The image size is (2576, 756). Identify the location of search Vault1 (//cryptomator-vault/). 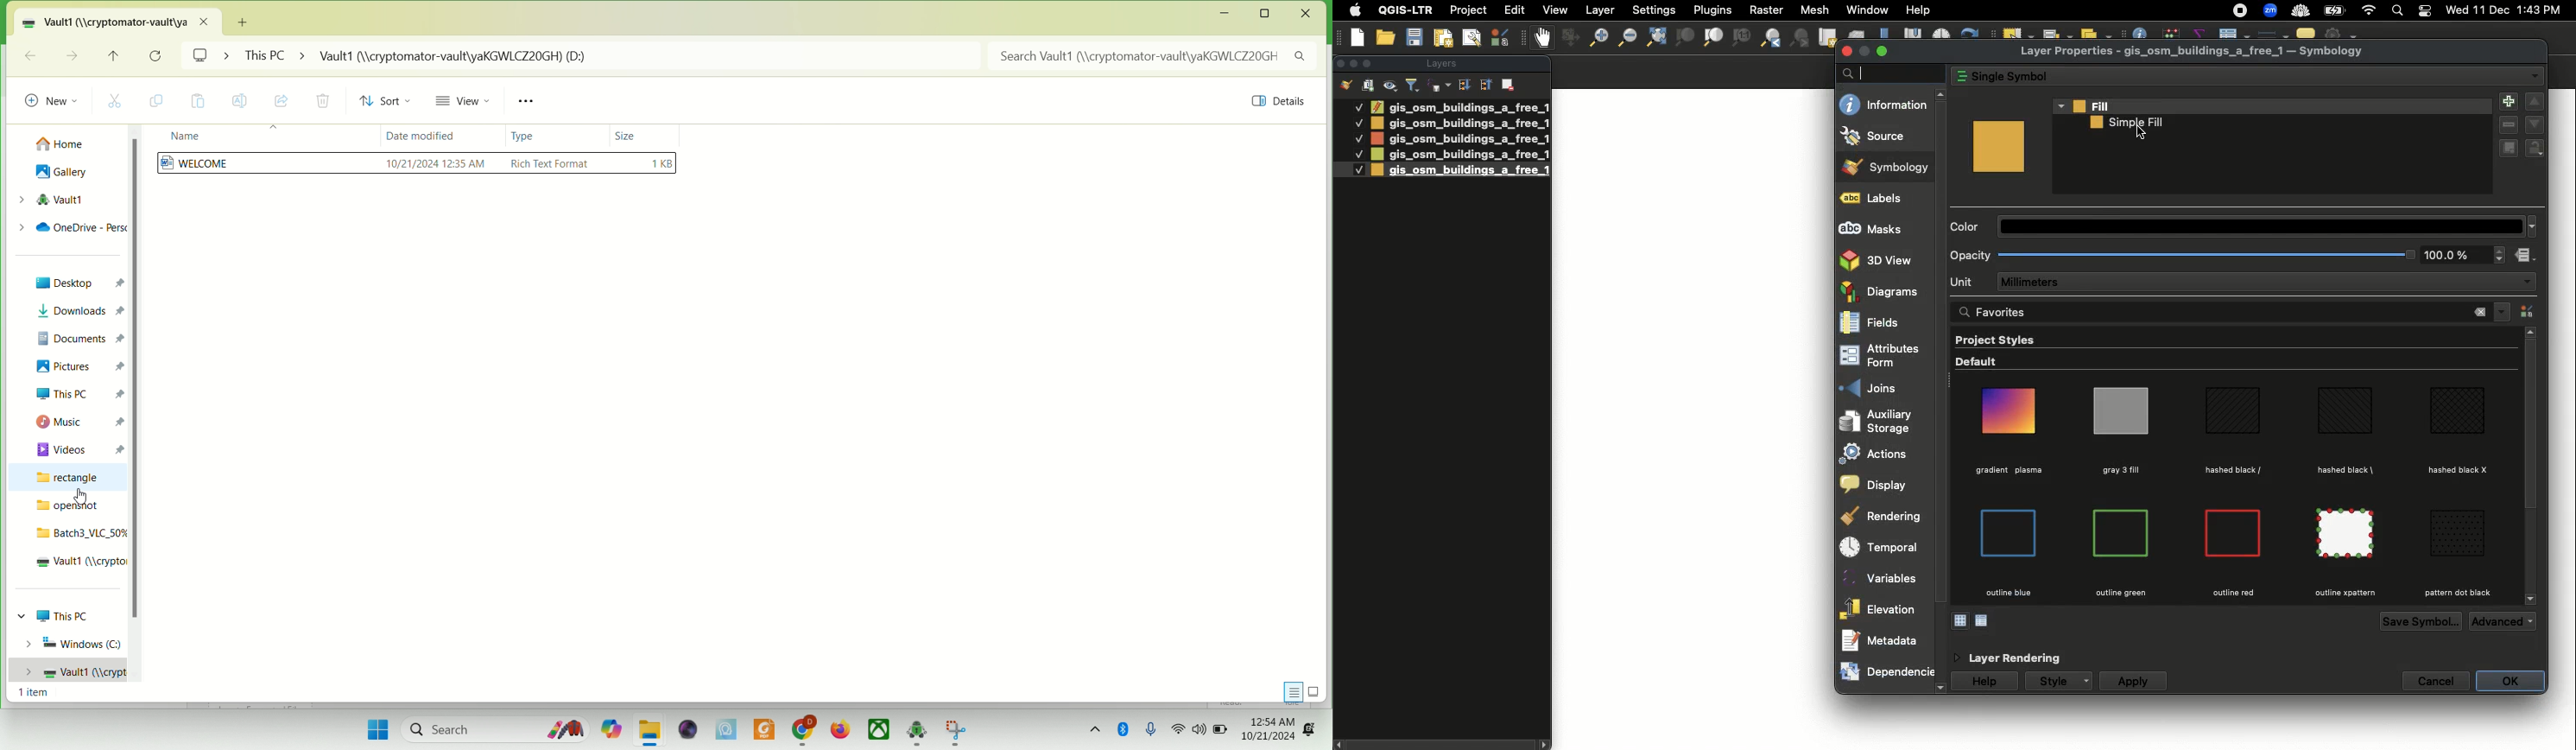
(1156, 56).